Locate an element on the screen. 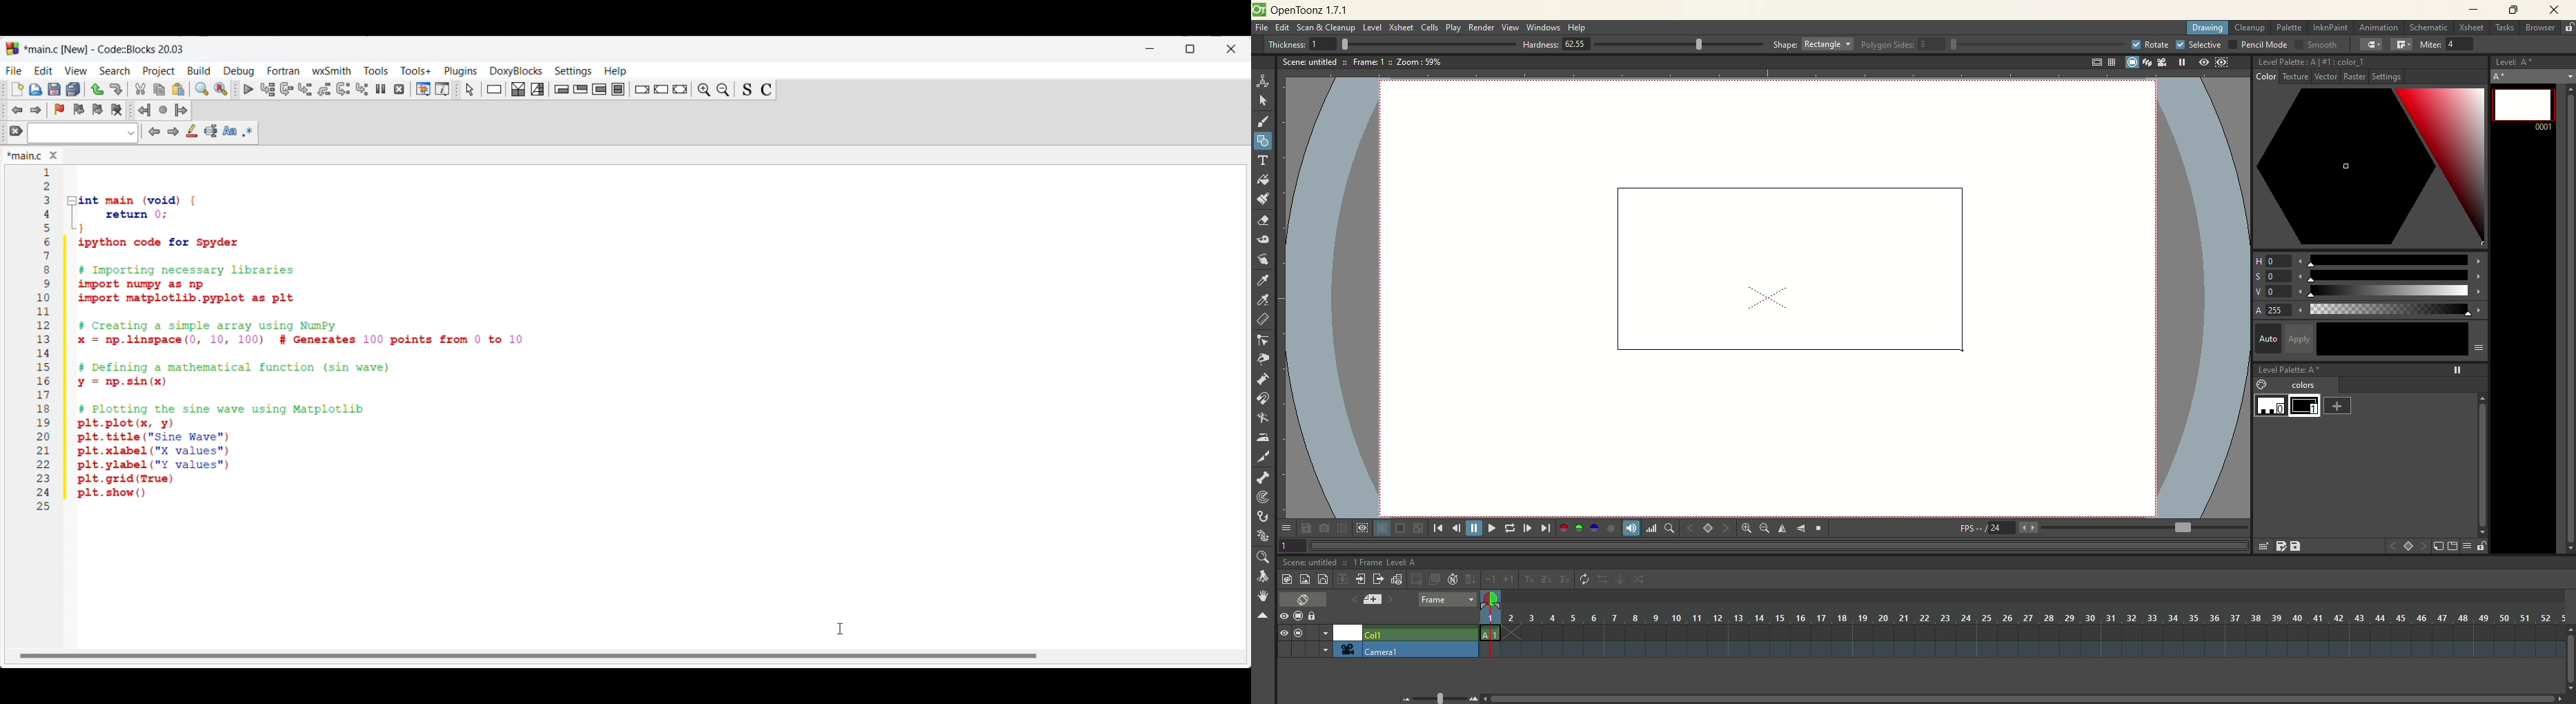 The image size is (2576, 728). shape is located at coordinates (1813, 43).